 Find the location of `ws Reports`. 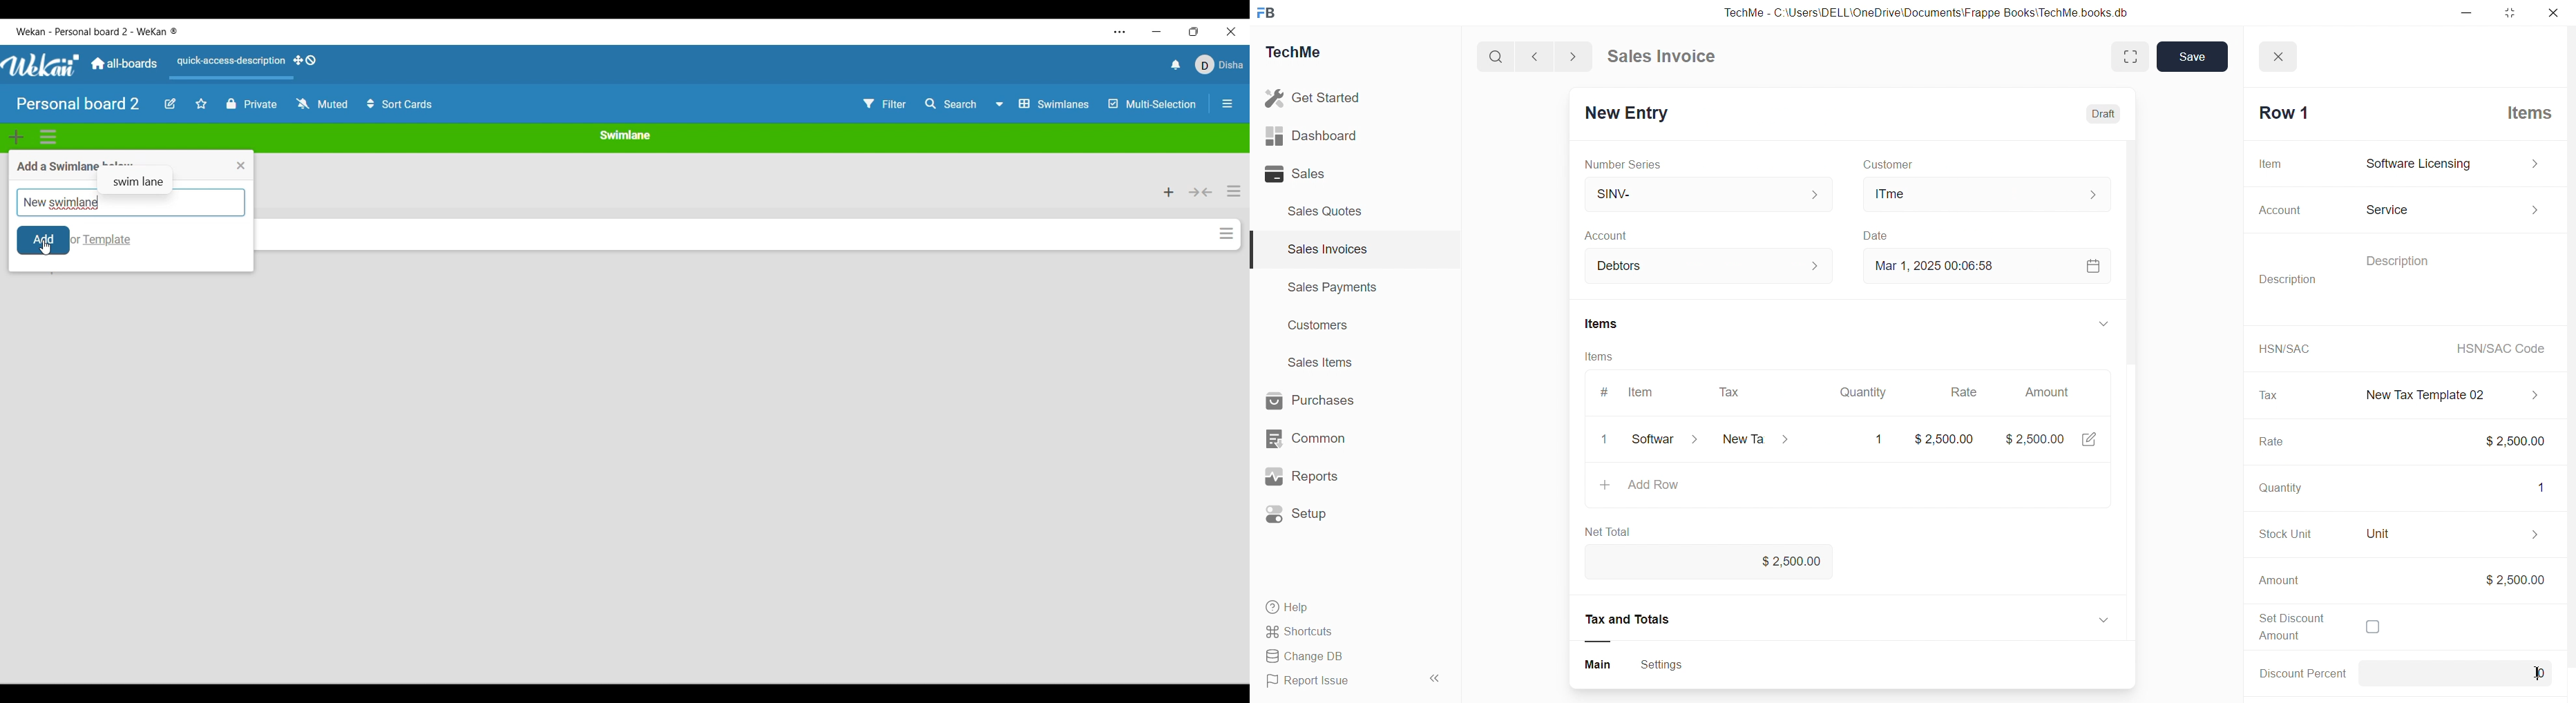

ws Reports is located at coordinates (1315, 476).